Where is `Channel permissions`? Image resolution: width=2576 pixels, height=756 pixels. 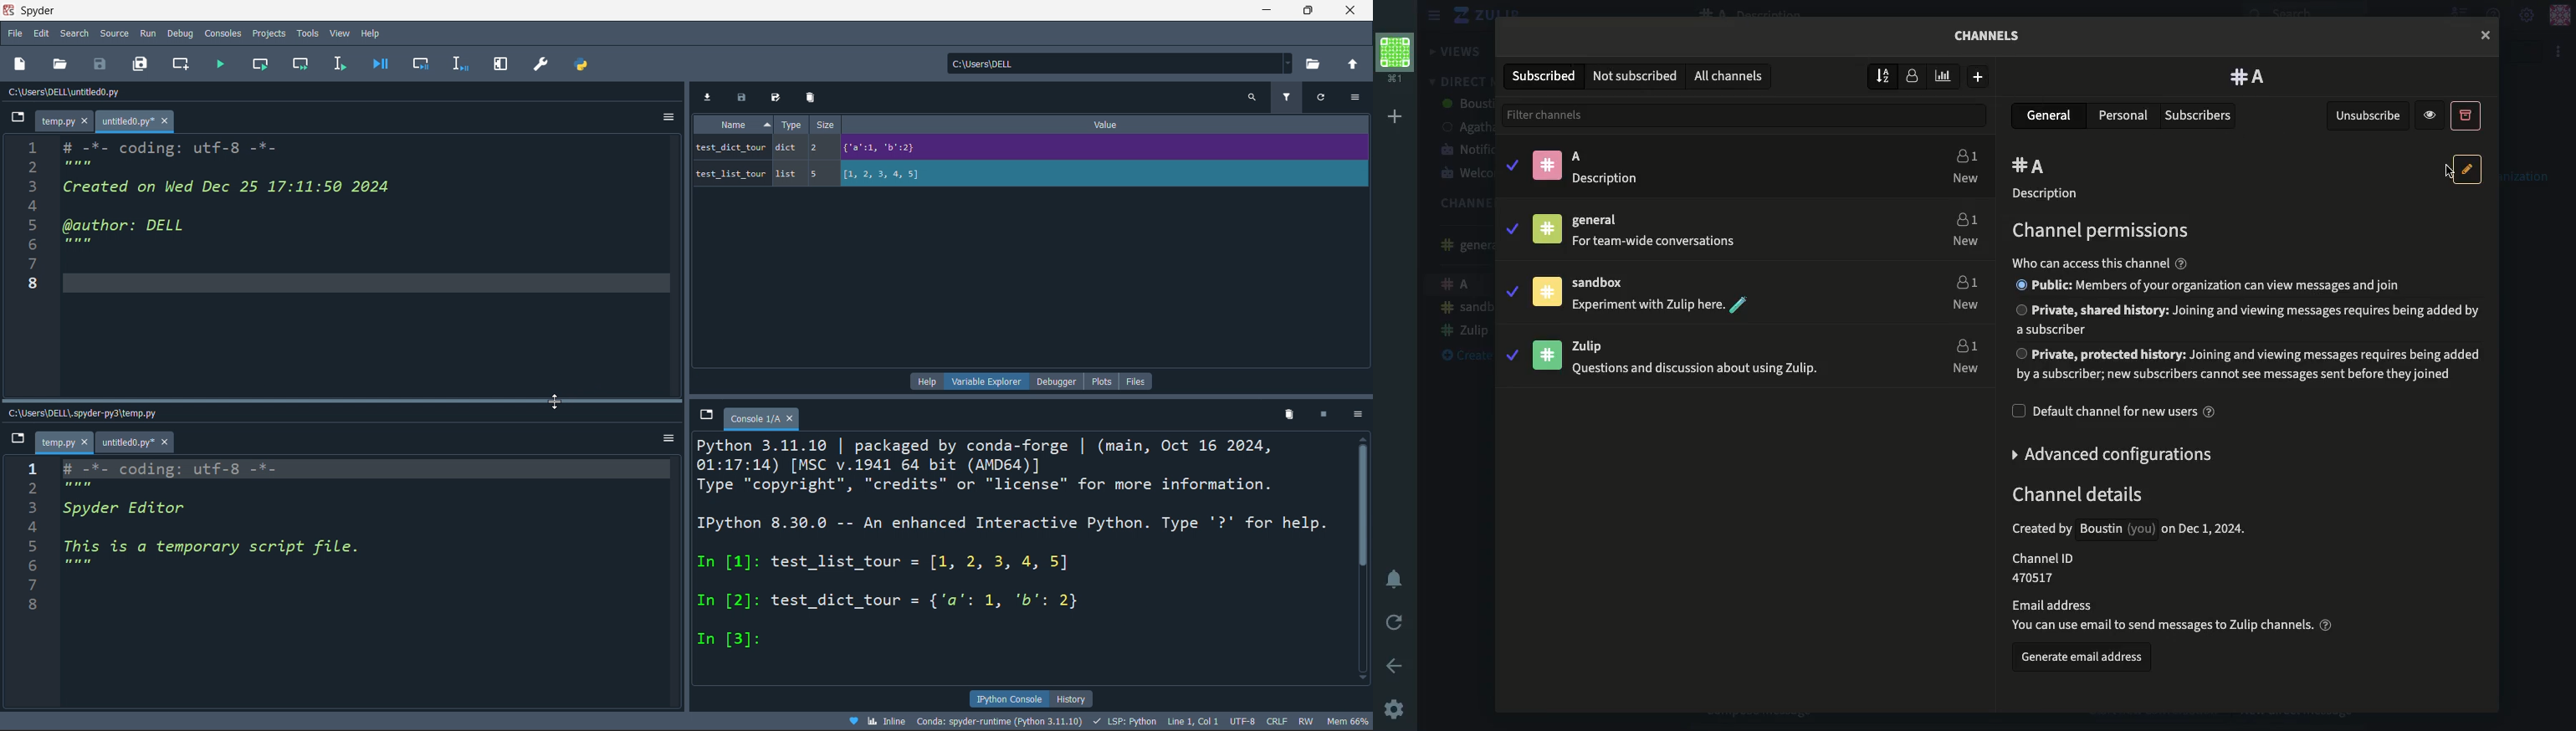 Channel permissions is located at coordinates (2097, 232).